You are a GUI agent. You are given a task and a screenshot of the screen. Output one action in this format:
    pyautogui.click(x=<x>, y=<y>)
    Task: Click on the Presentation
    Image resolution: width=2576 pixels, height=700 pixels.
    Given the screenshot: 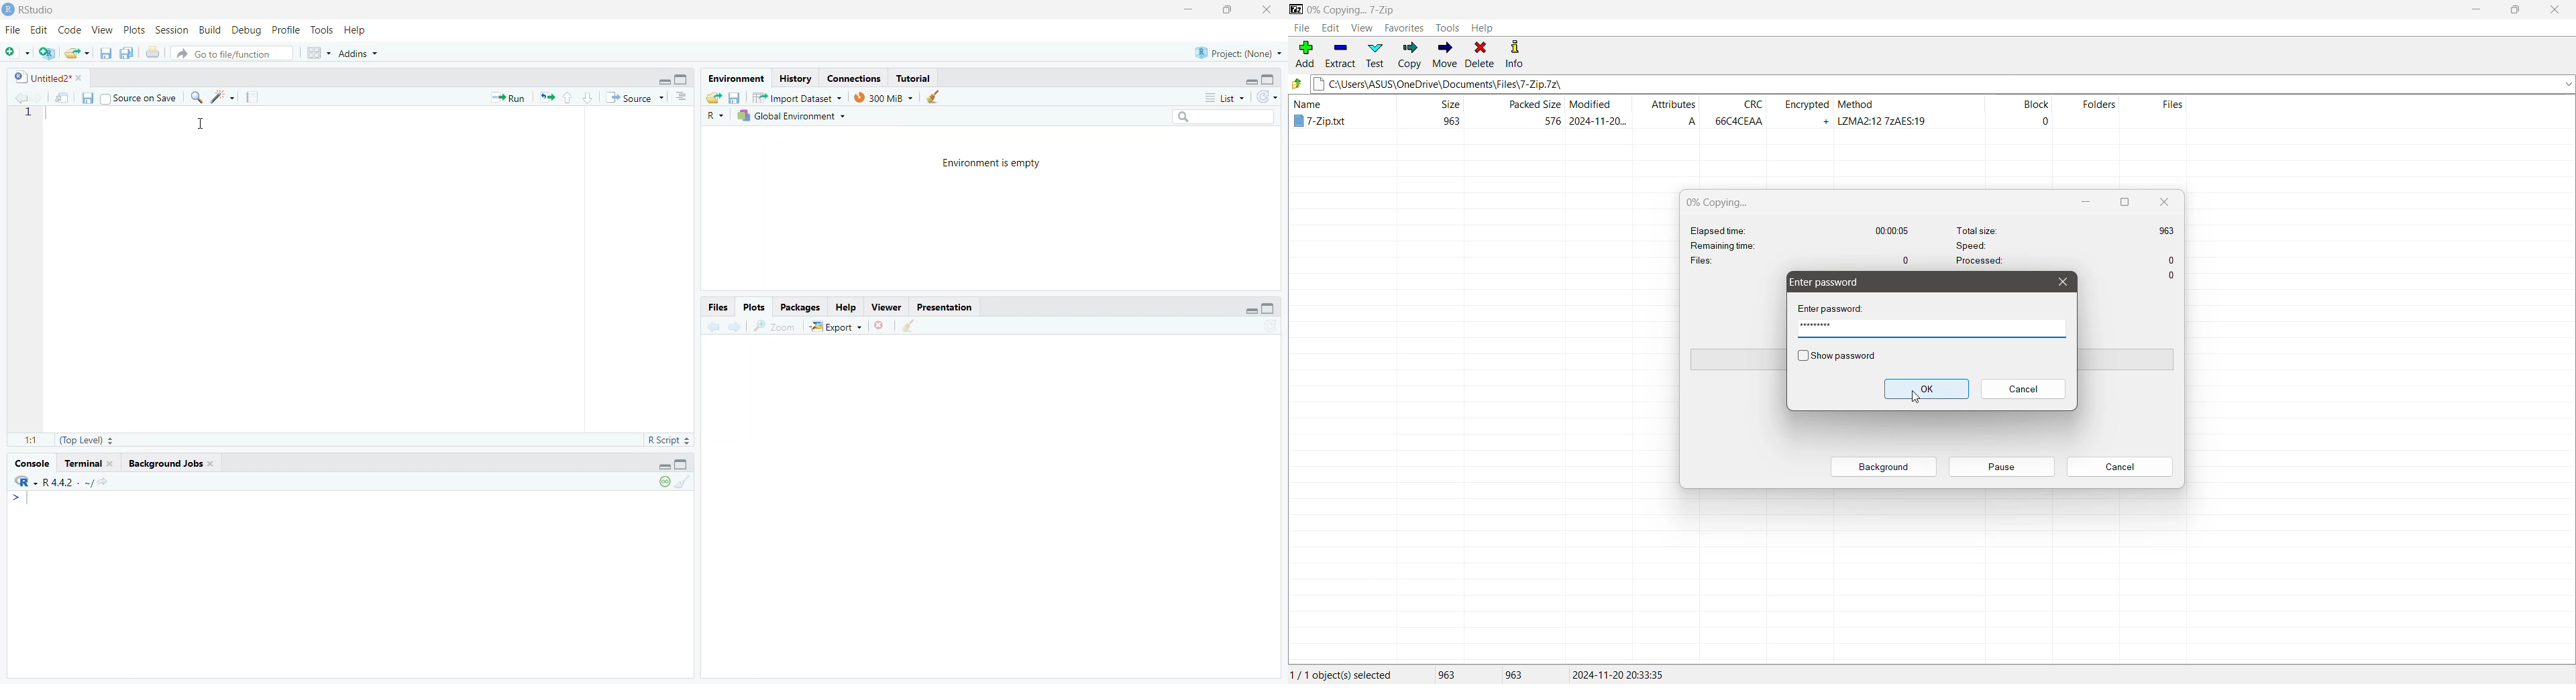 What is the action you would take?
    pyautogui.click(x=945, y=307)
    